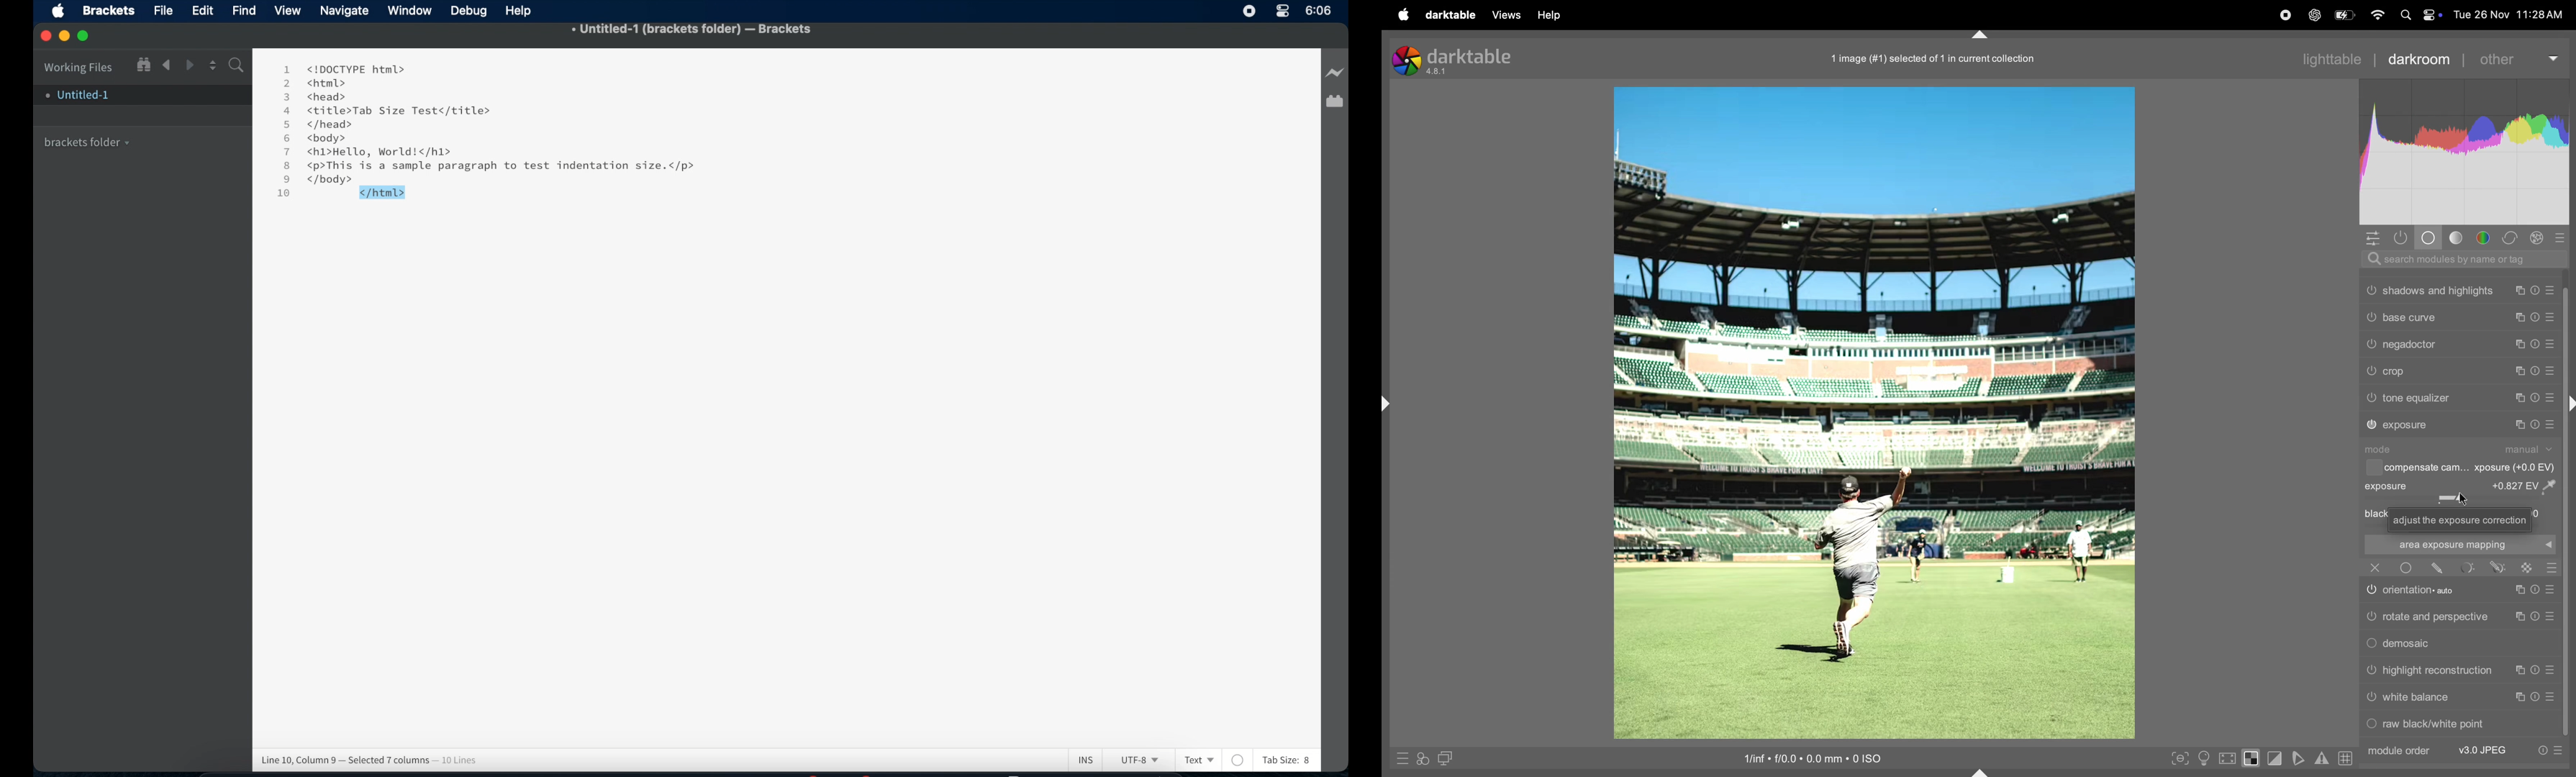  What do you see at coordinates (2469, 567) in the screenshot?
I see `tool` at bounding box center [2469, 567].